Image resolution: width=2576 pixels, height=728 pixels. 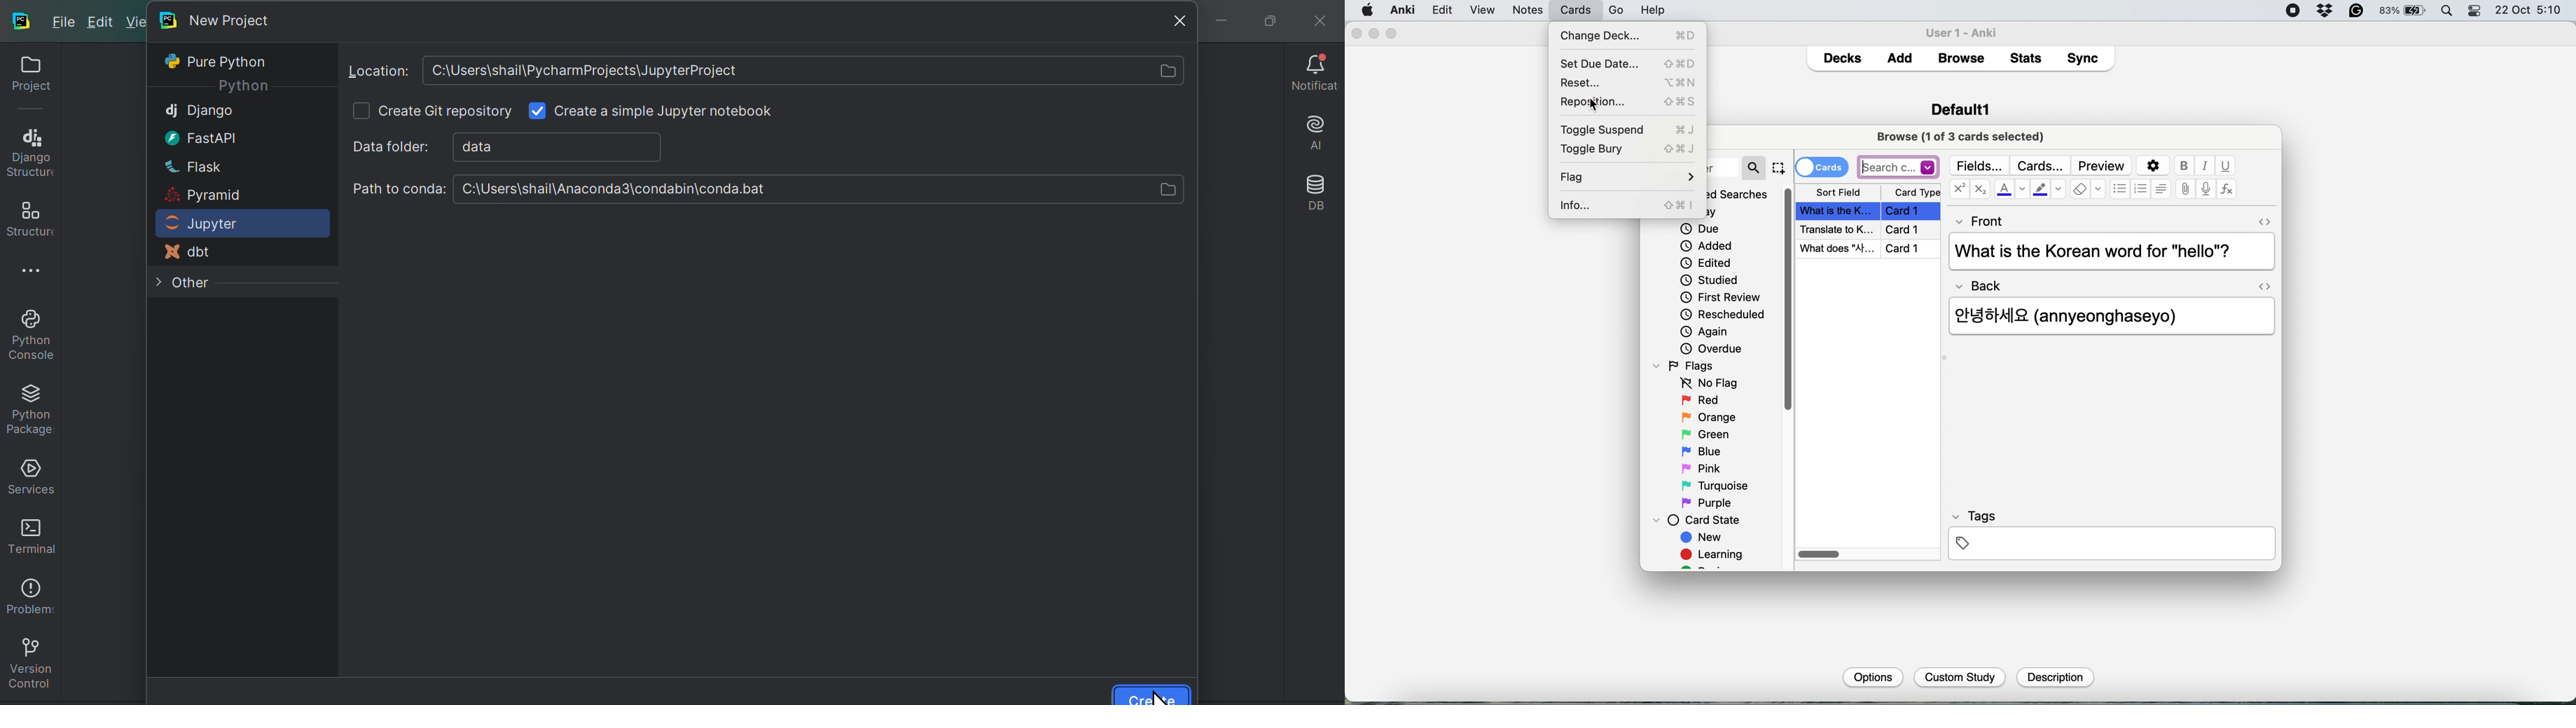 What do you see at coordinates (1726, 315) in the screenshot?
I see `resheduled` at bounding box center [1726, 315].